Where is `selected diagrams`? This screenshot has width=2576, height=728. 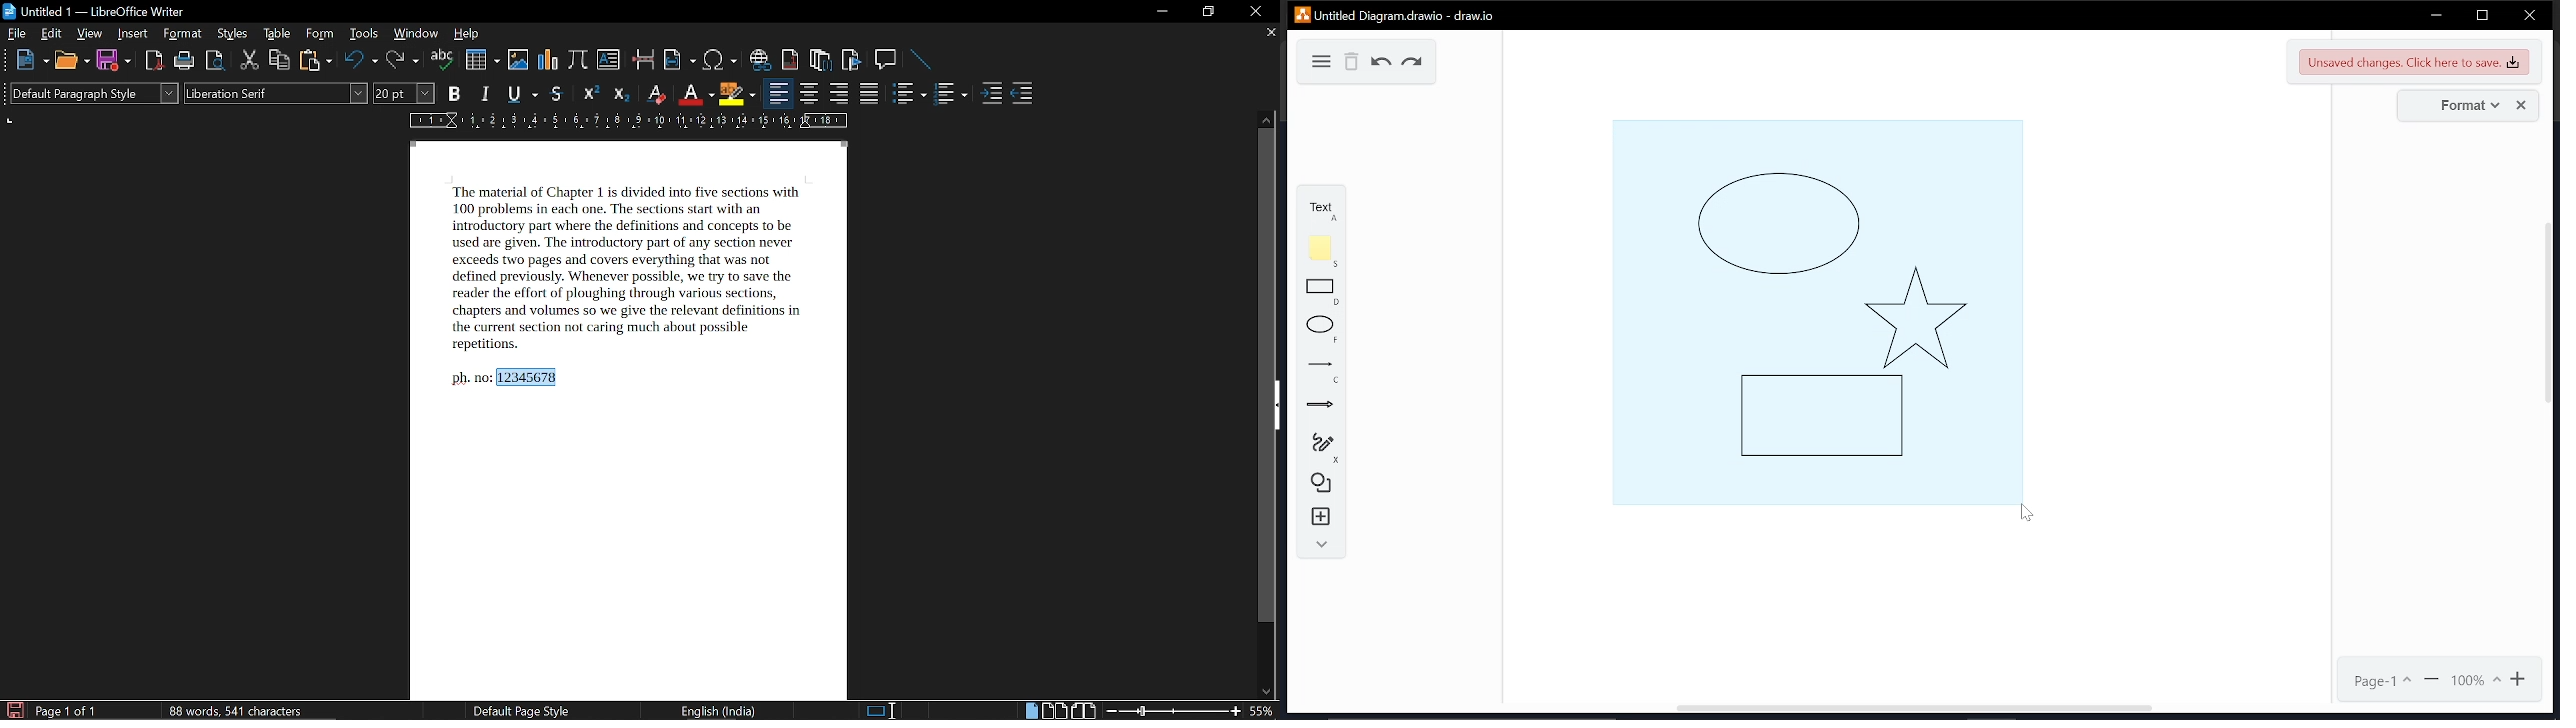 selected diagrams is located at coordinates (1814, 309).